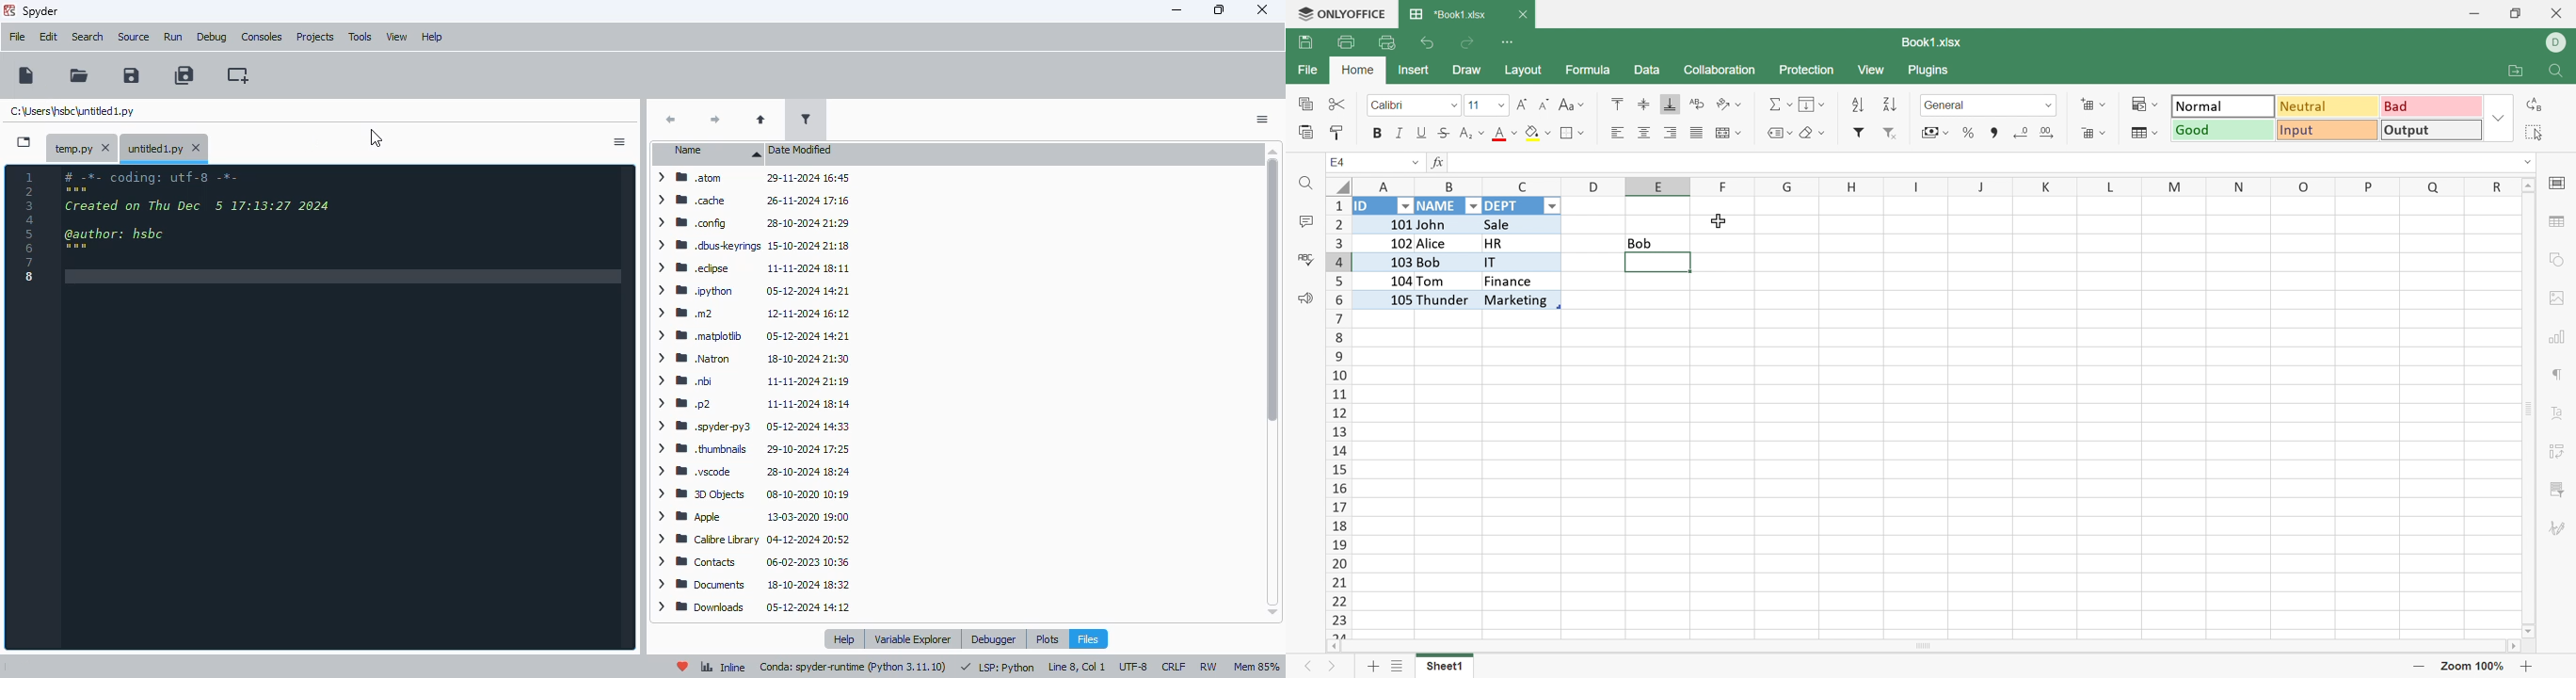 This screenshot has height=700, width=2576. I want to click on 11, so click(1473, 105).